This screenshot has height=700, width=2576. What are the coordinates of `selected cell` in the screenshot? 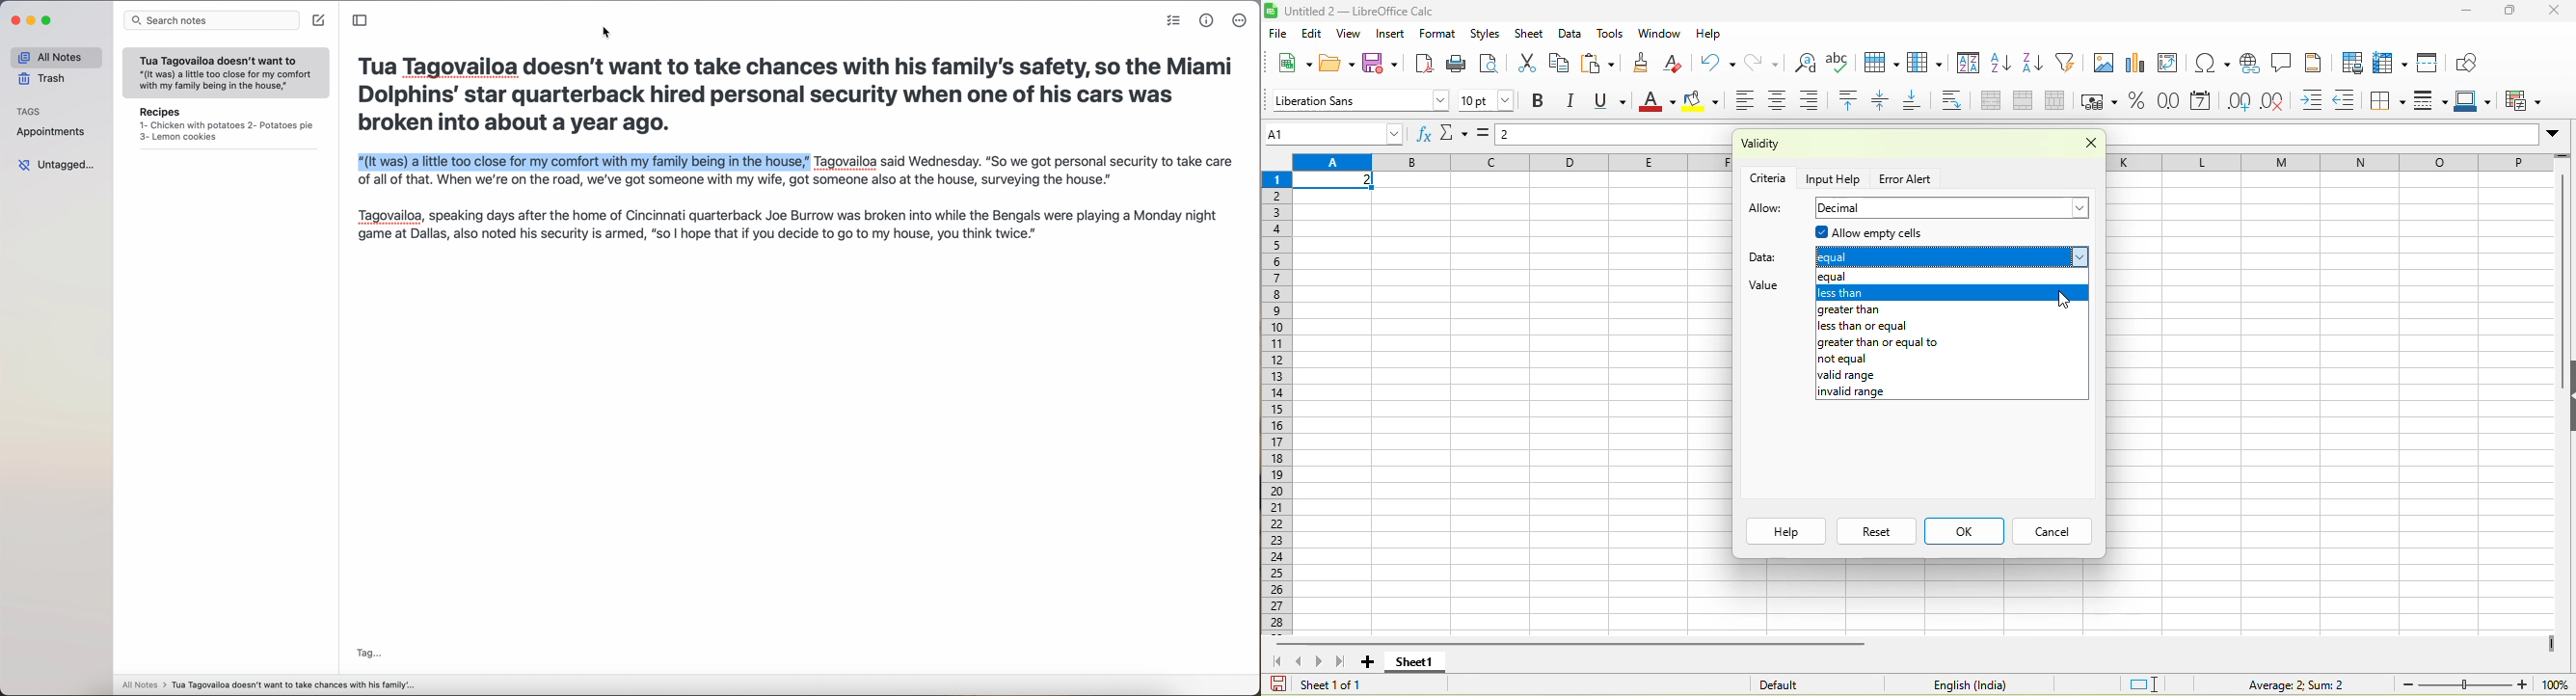 It's located at (1335, 181).